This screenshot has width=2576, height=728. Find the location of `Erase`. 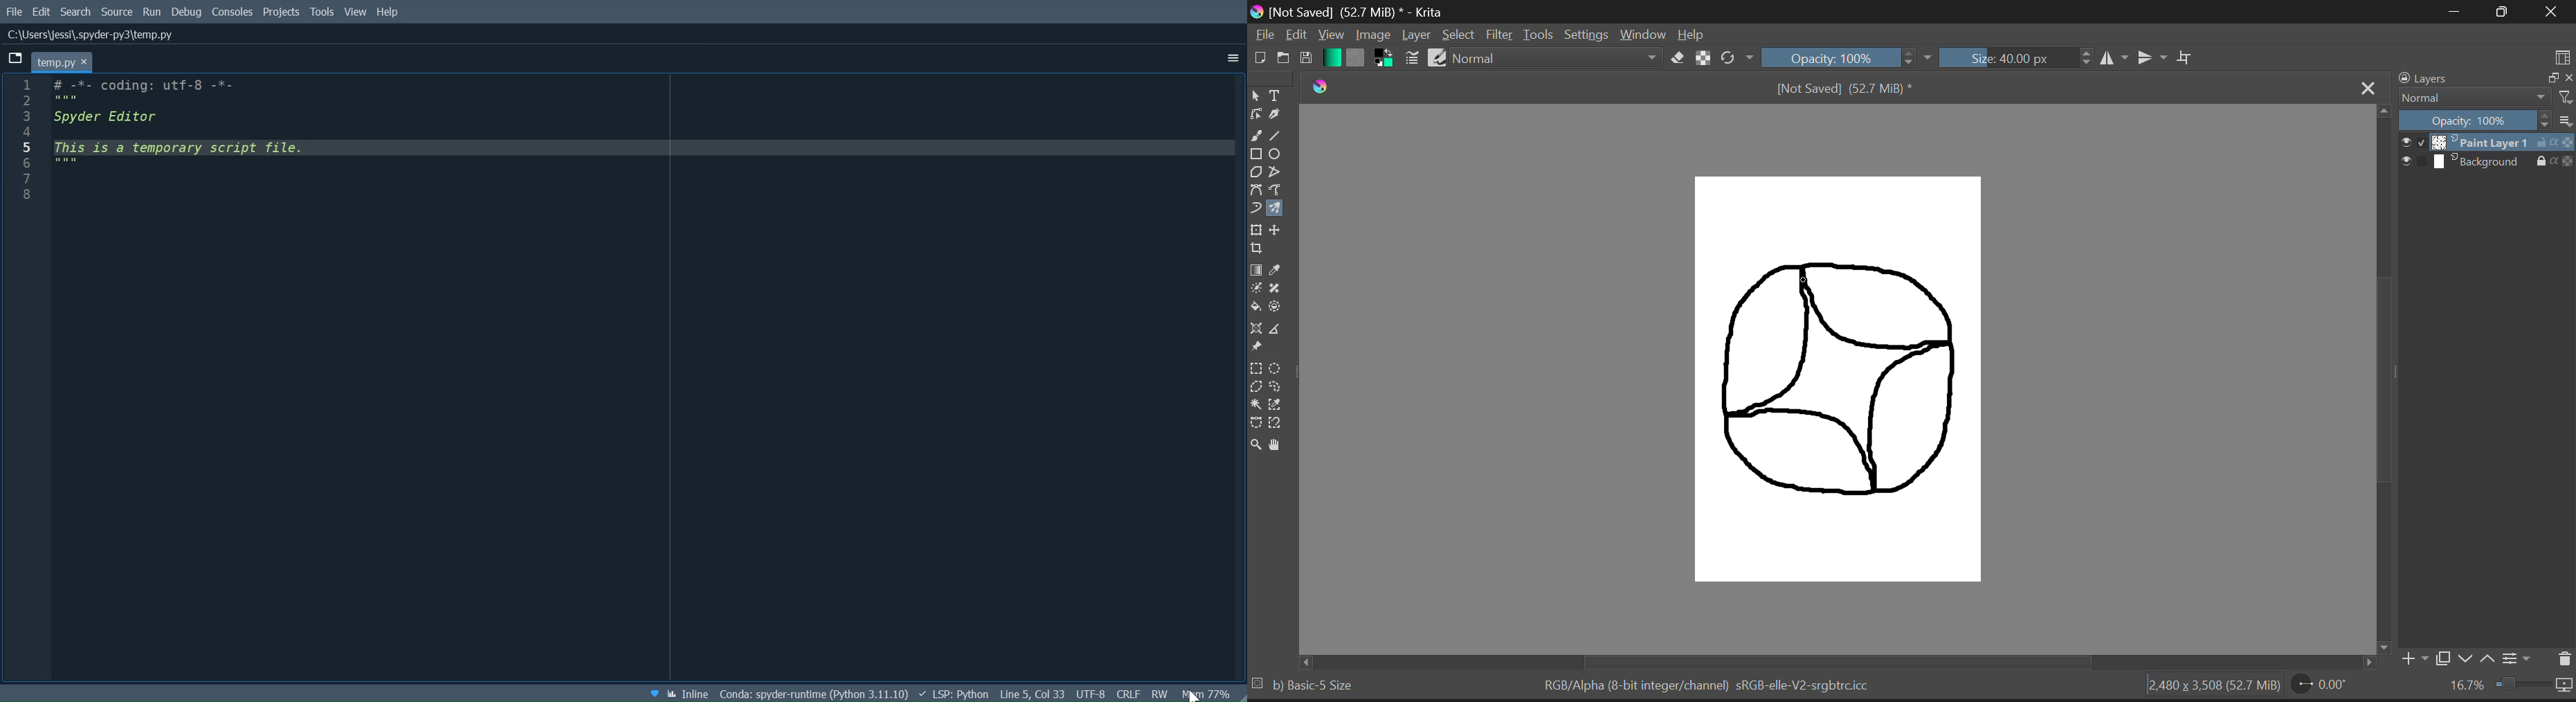

Erase is located at coordinates (1678, 59).